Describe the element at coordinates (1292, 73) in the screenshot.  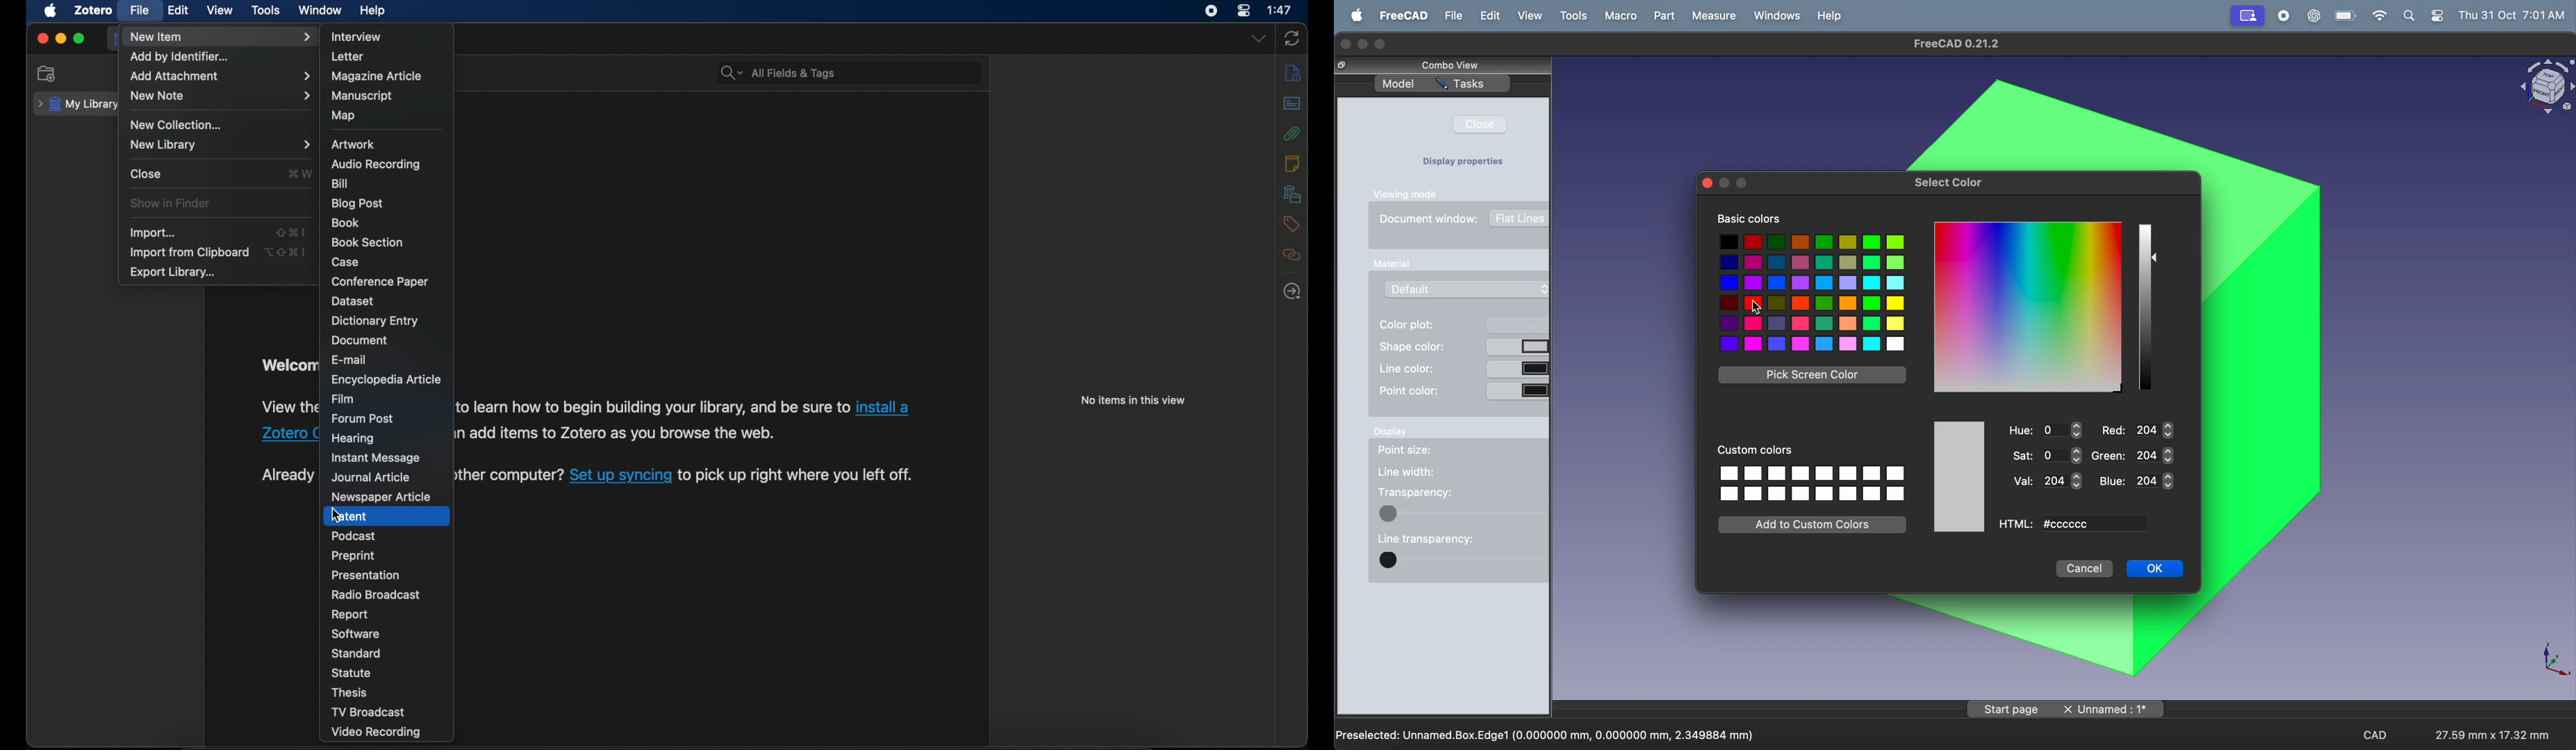
I see `info` at that location.